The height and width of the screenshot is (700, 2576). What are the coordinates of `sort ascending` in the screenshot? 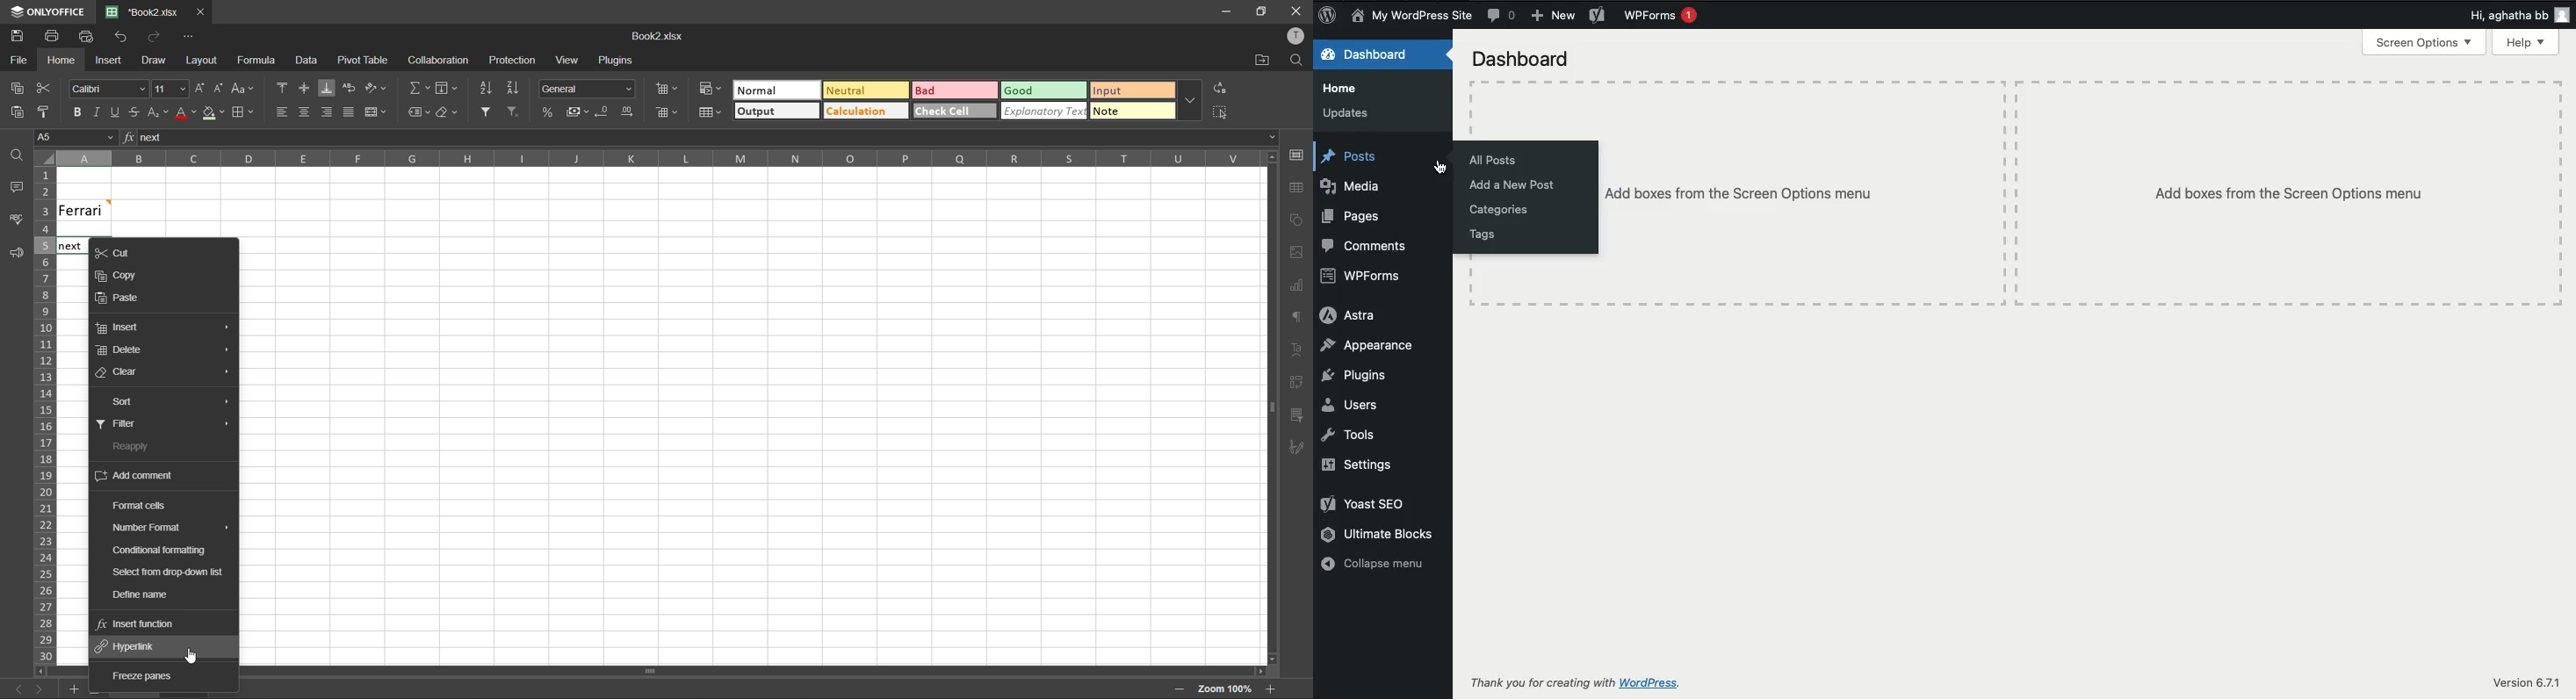 It's located at (489, 90).